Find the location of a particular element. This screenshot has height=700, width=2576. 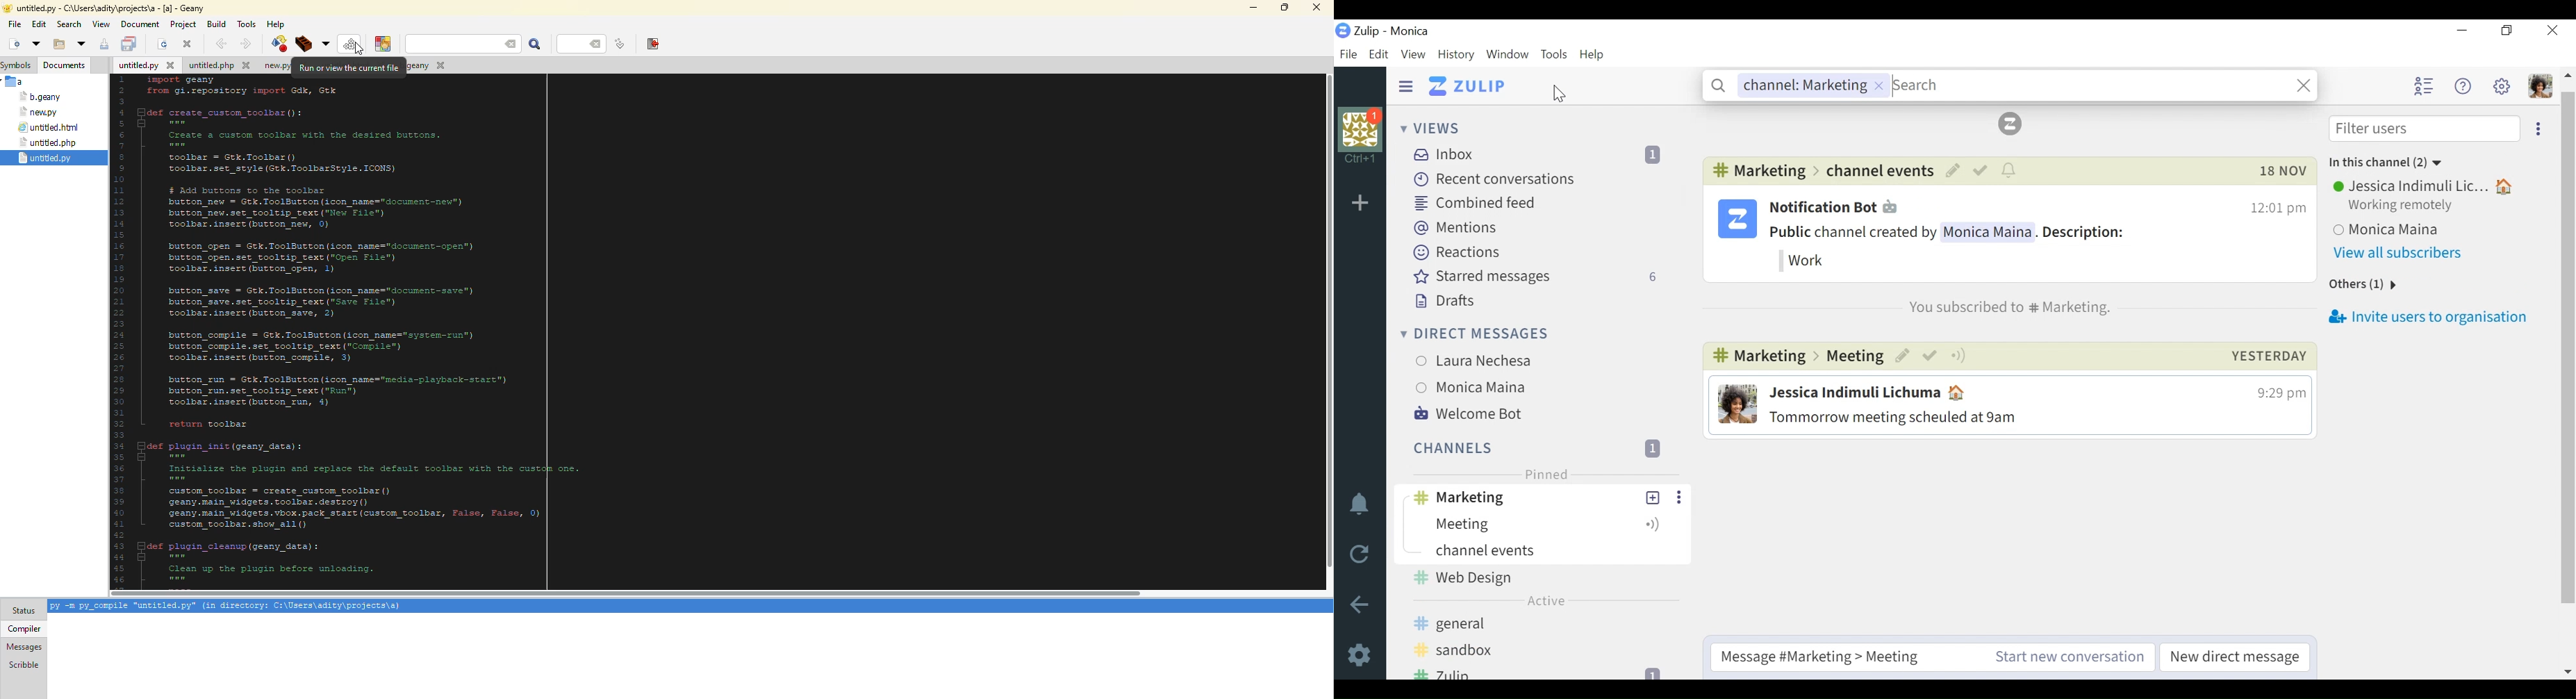

Reload is located at coordinates (1358, 551).